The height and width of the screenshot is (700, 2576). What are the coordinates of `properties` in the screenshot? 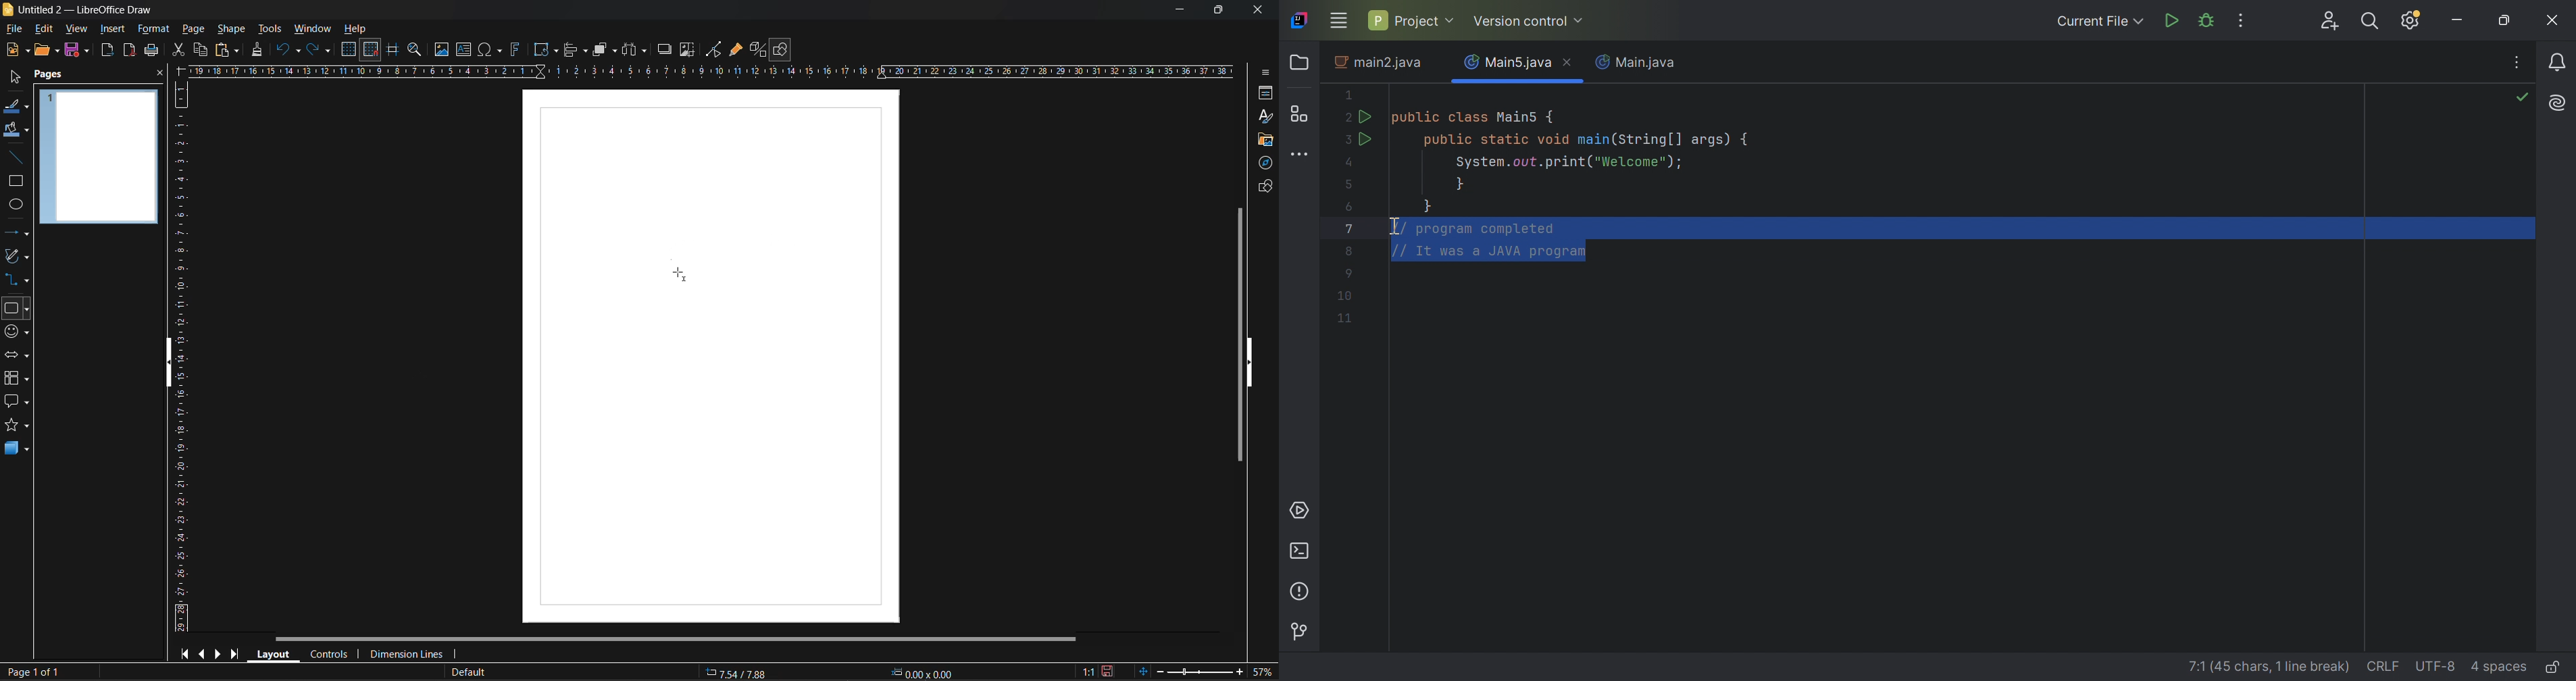 It's located at (1262, 94).